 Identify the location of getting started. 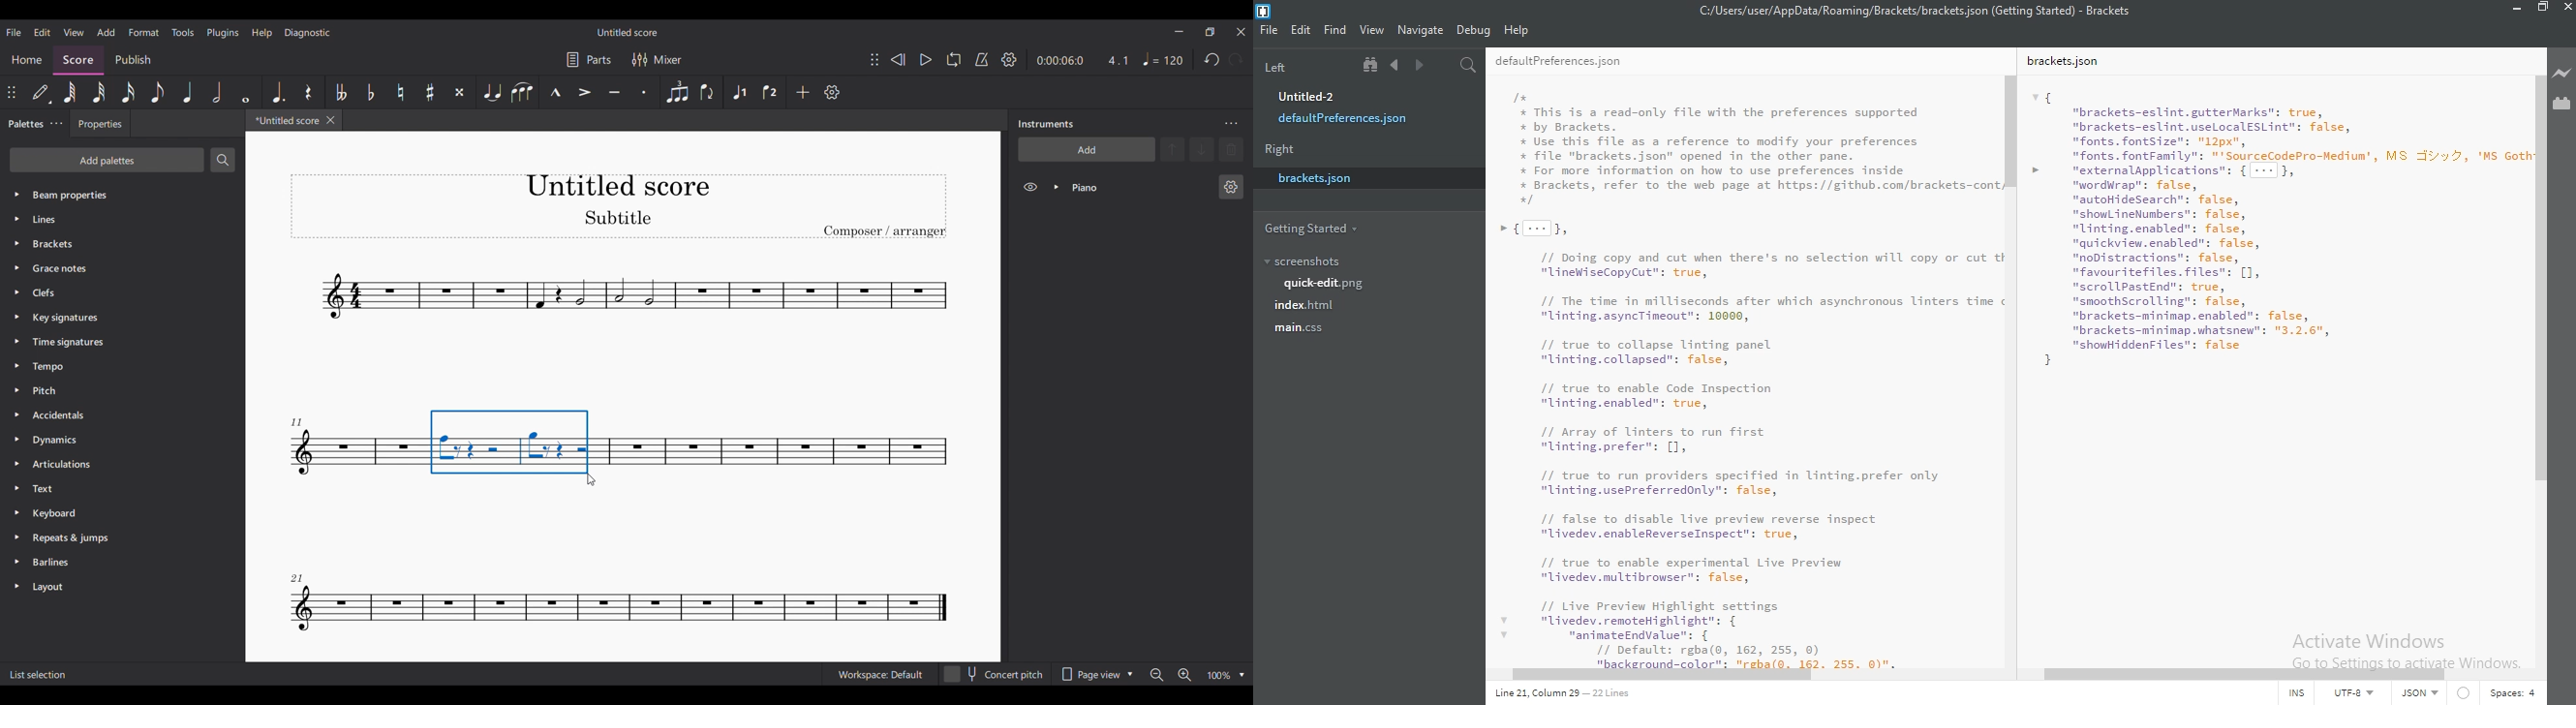
(1313, 230).